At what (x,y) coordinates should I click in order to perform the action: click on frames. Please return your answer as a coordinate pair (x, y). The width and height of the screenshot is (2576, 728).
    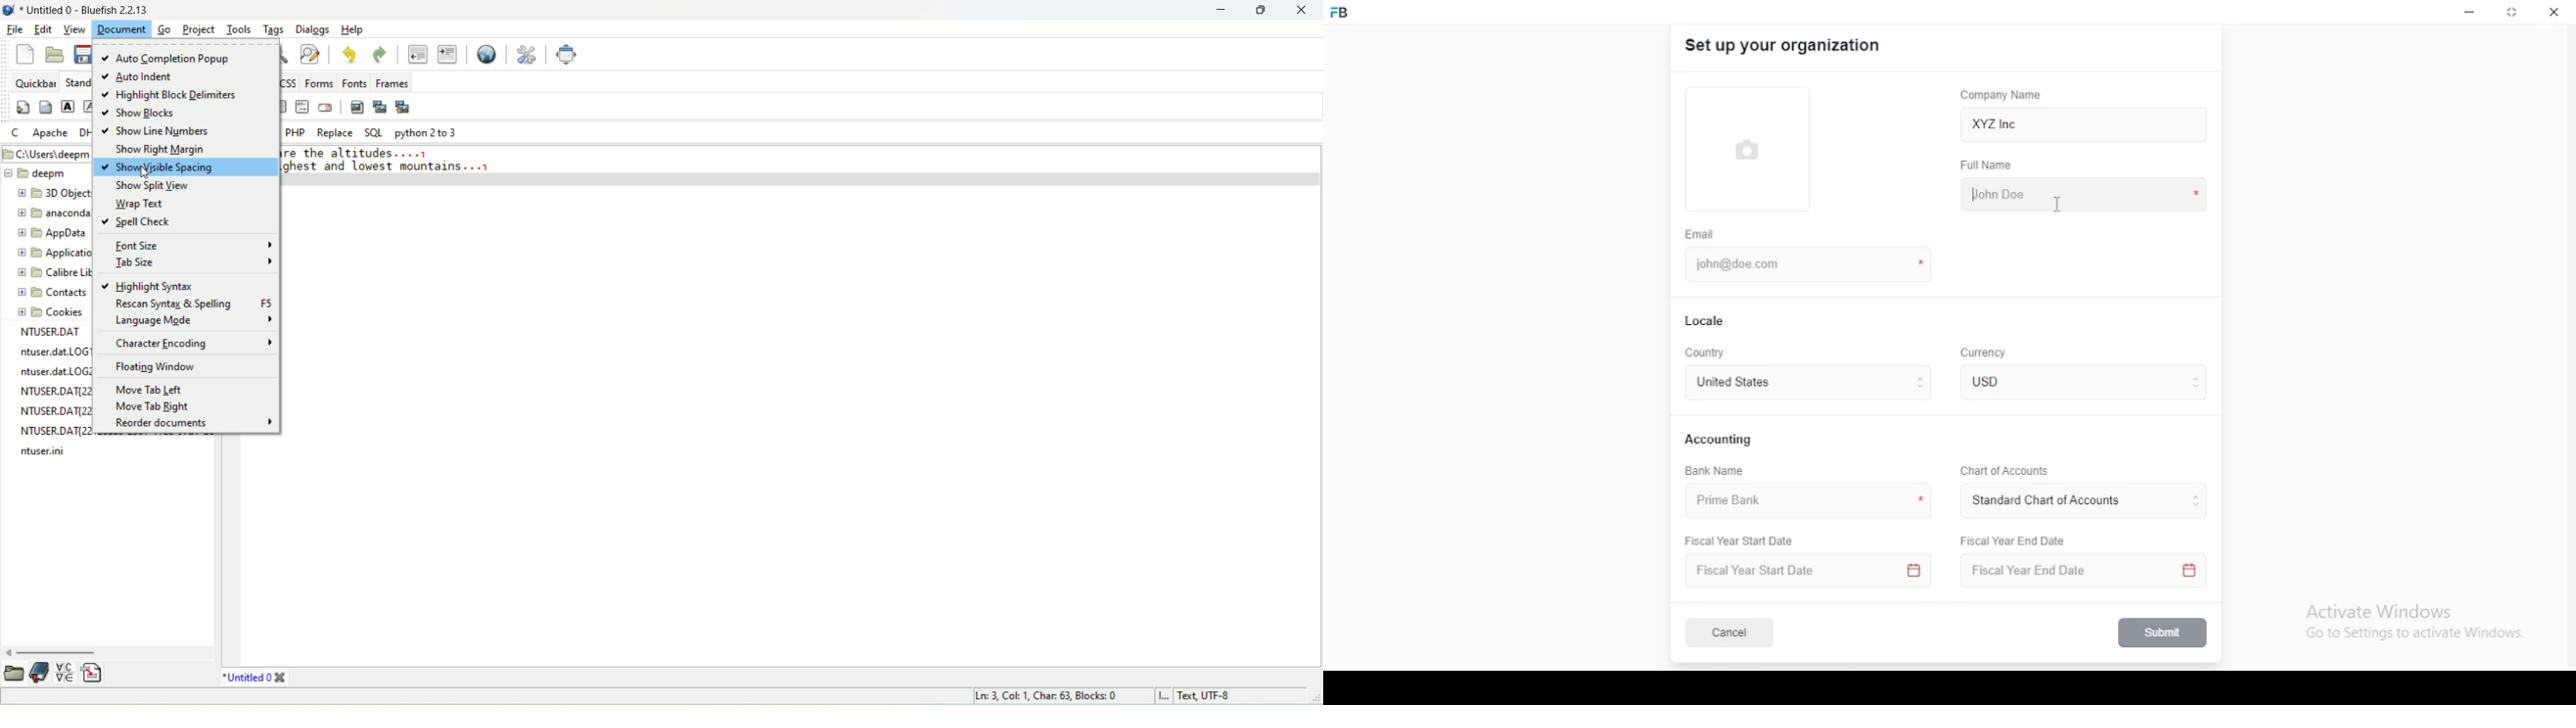
    Looking at the image, I should click on (392, 81).